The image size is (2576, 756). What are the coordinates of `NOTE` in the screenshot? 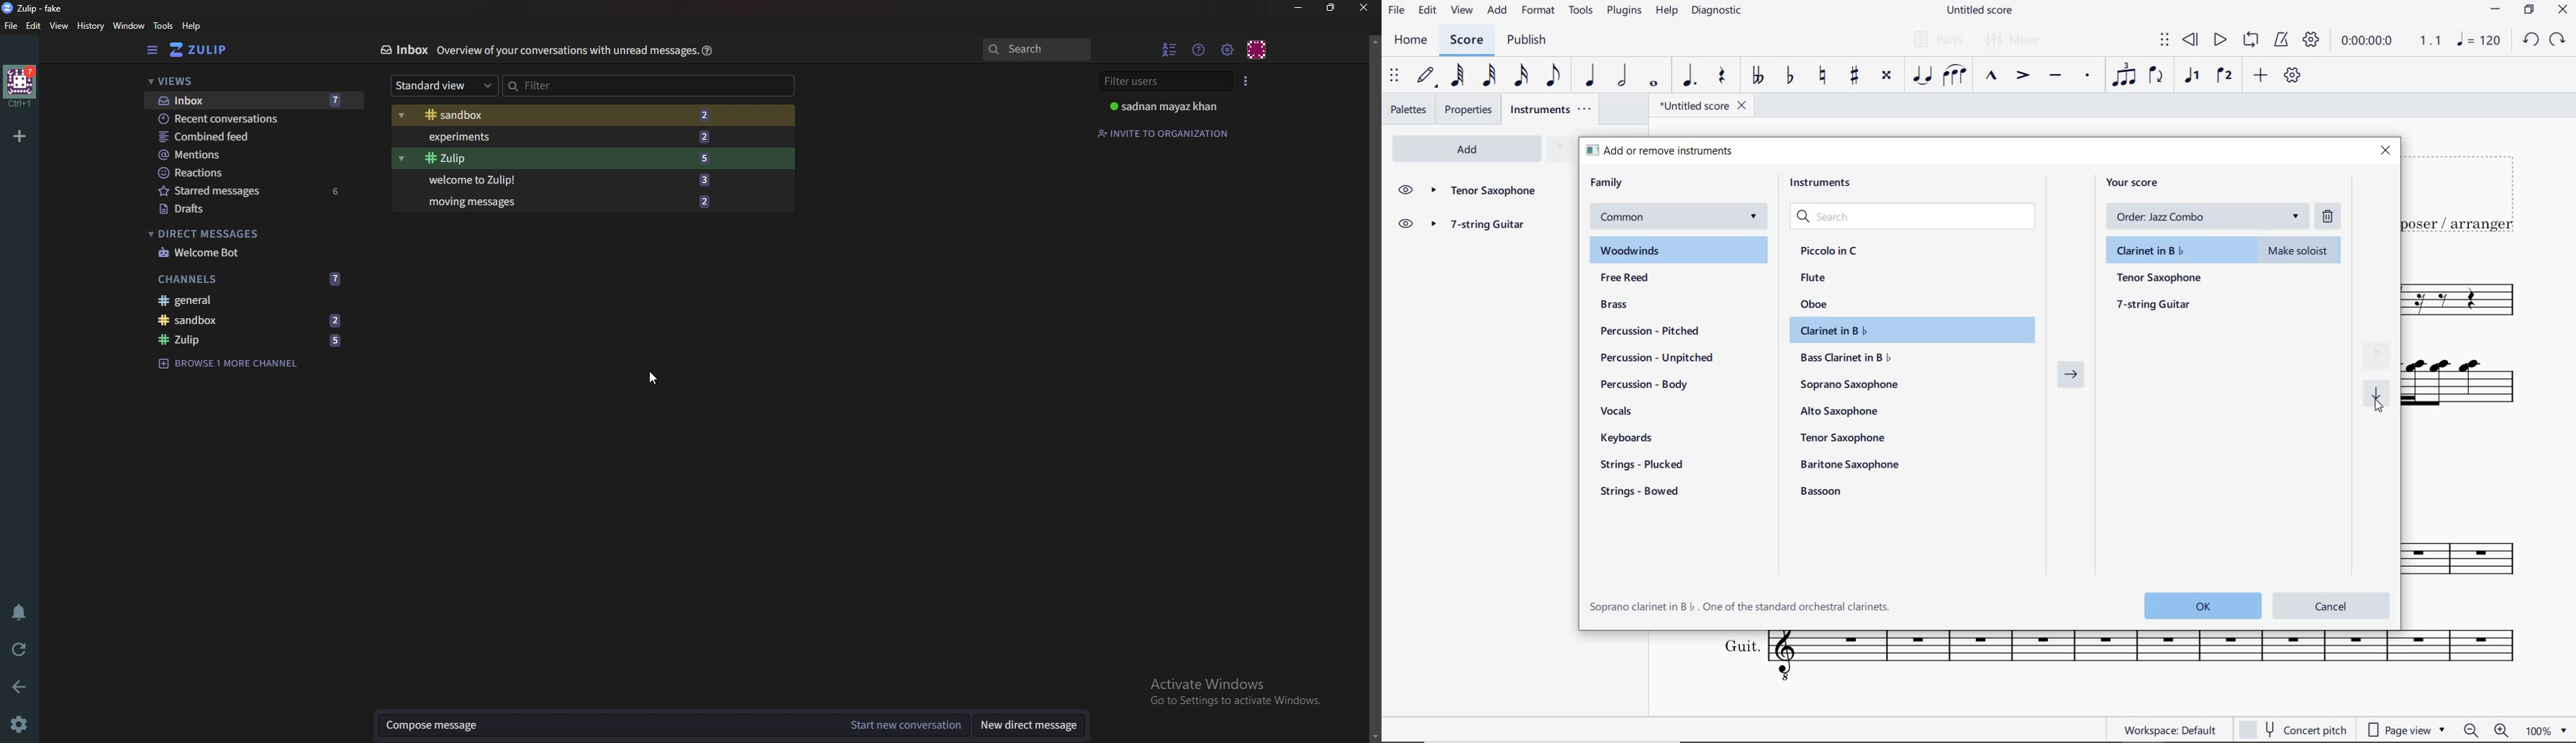 It's located at (2479, 39).